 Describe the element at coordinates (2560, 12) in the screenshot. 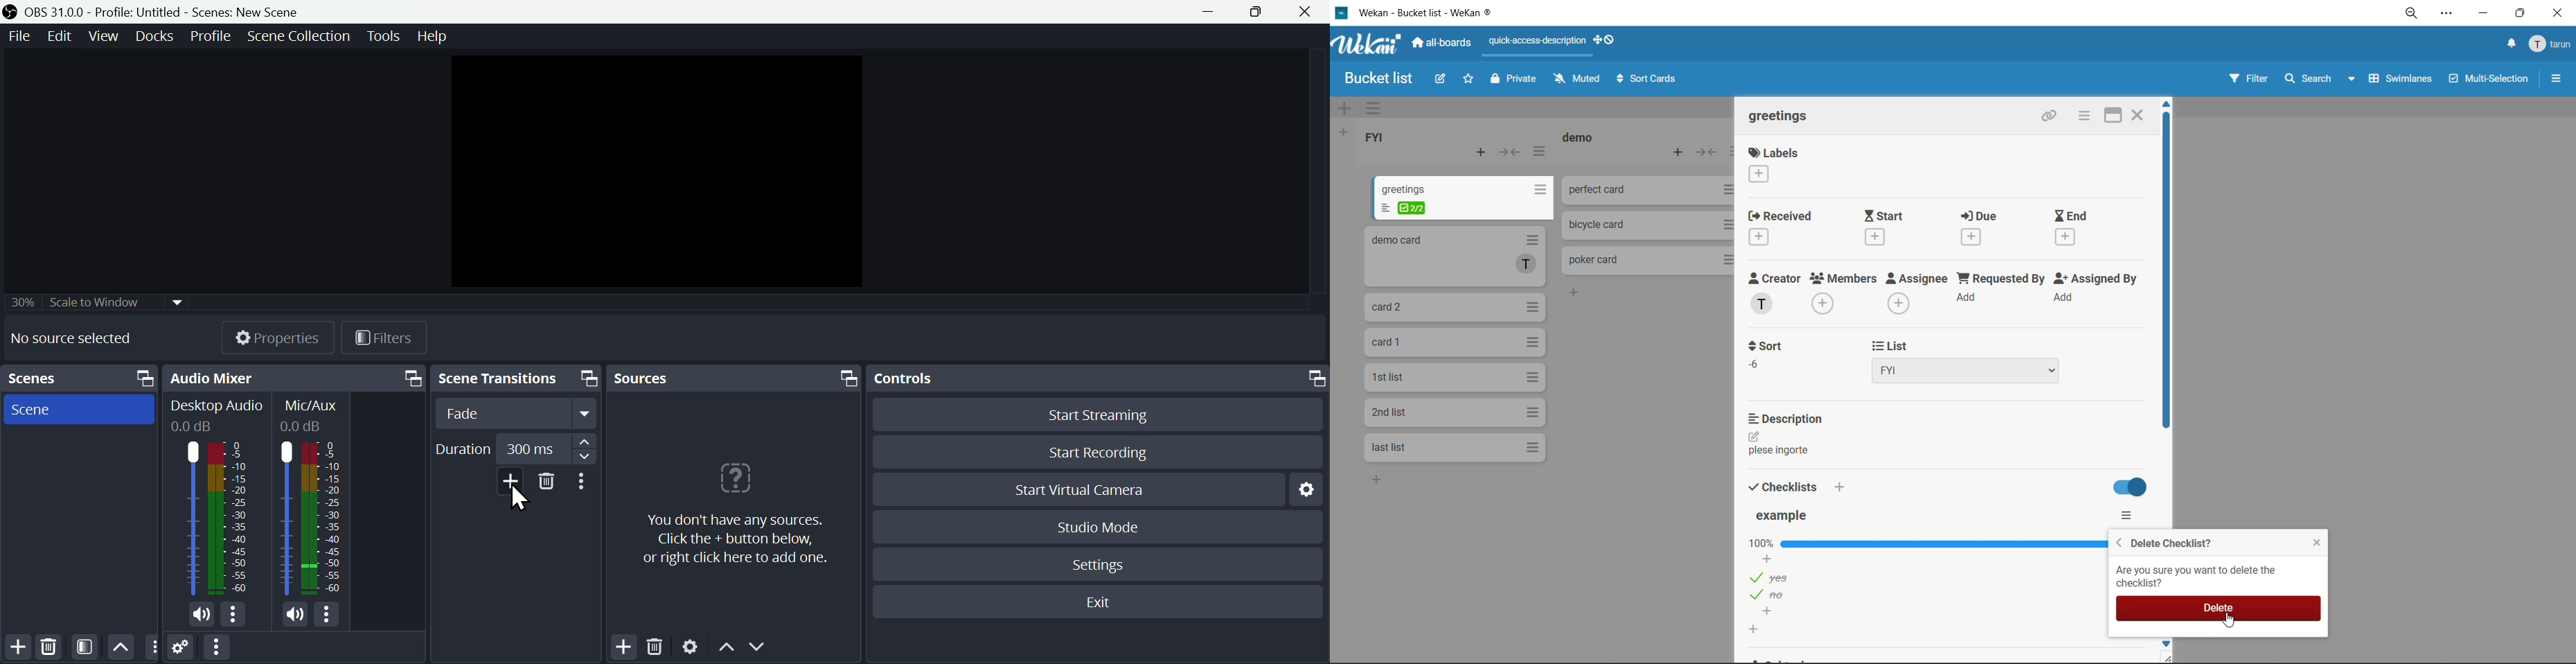

I see `close` at that location.